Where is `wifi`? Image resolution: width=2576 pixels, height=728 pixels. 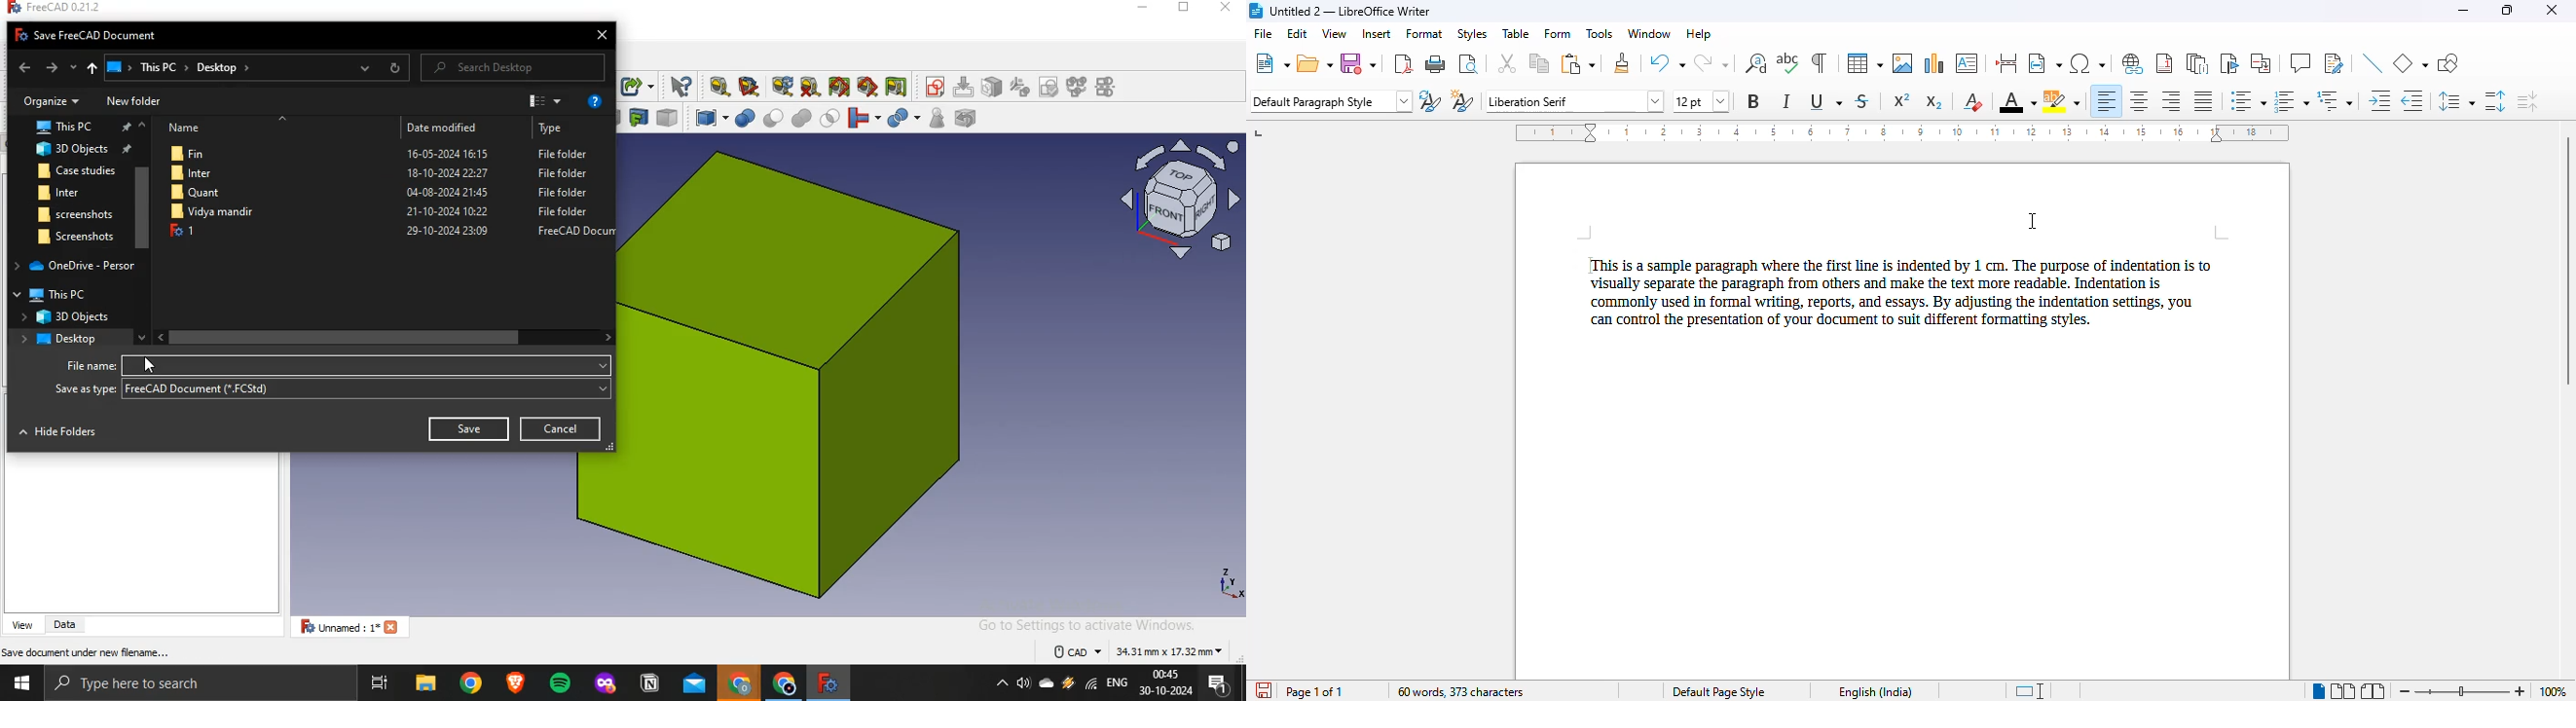
wifi is located at coordinates (1092, 684).